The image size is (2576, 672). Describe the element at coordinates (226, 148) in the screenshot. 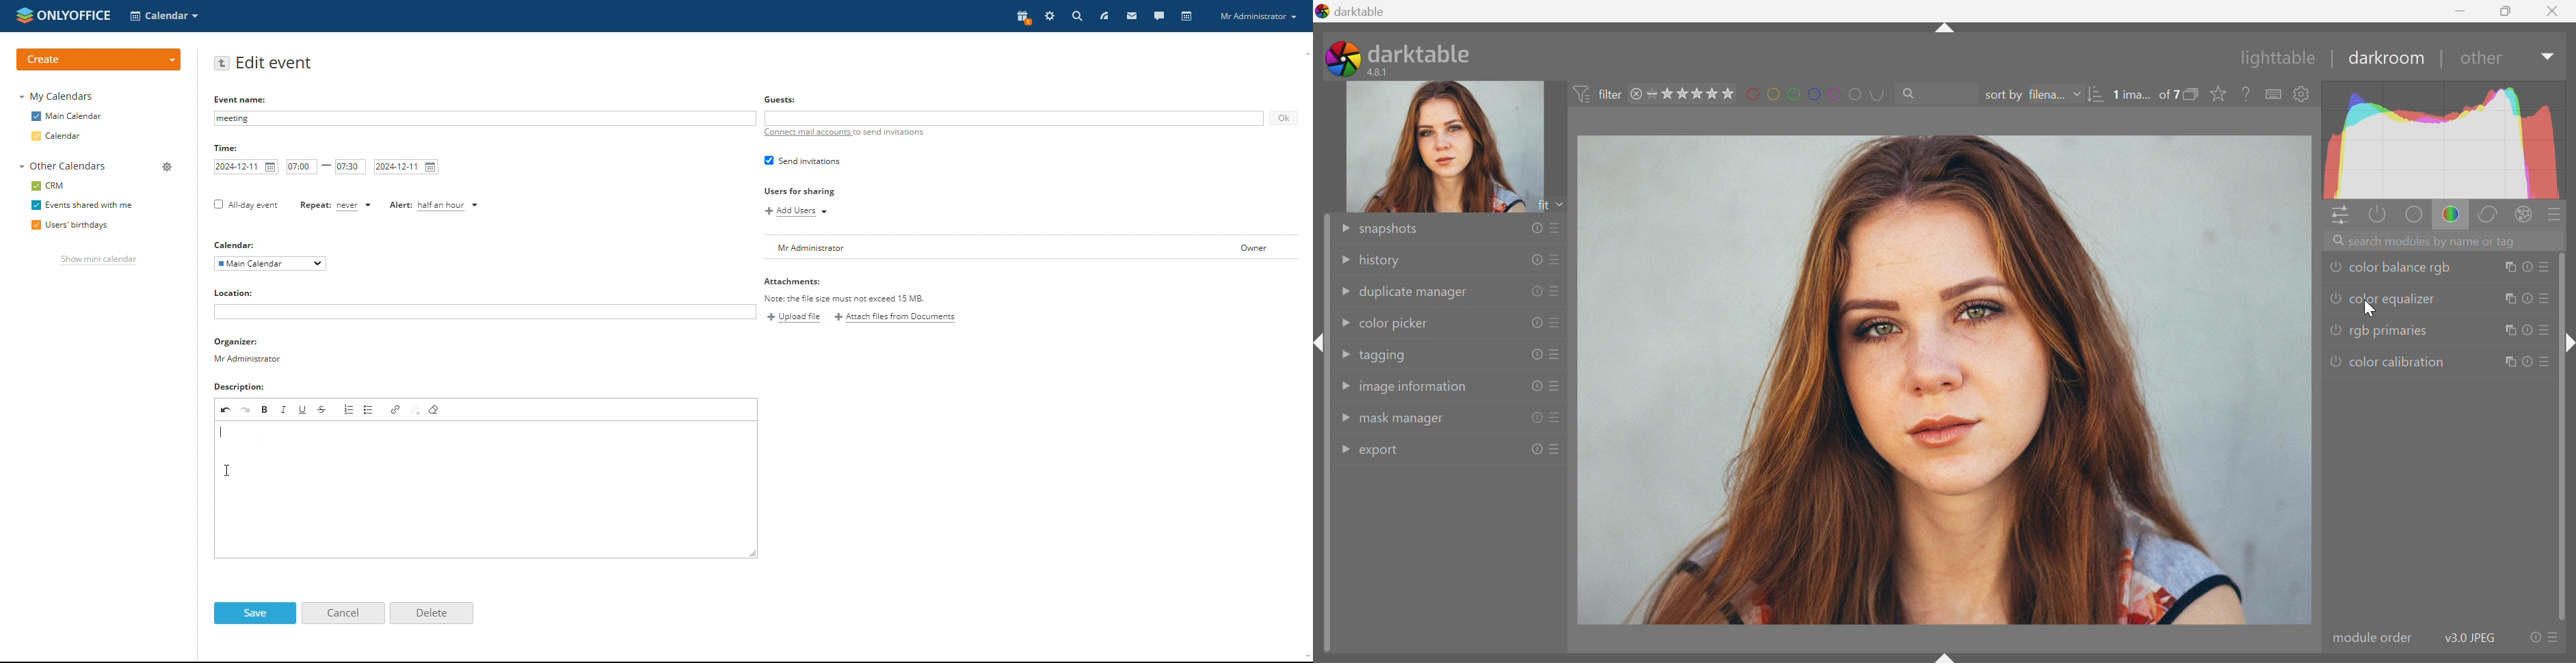

I see `Time:` at that location.